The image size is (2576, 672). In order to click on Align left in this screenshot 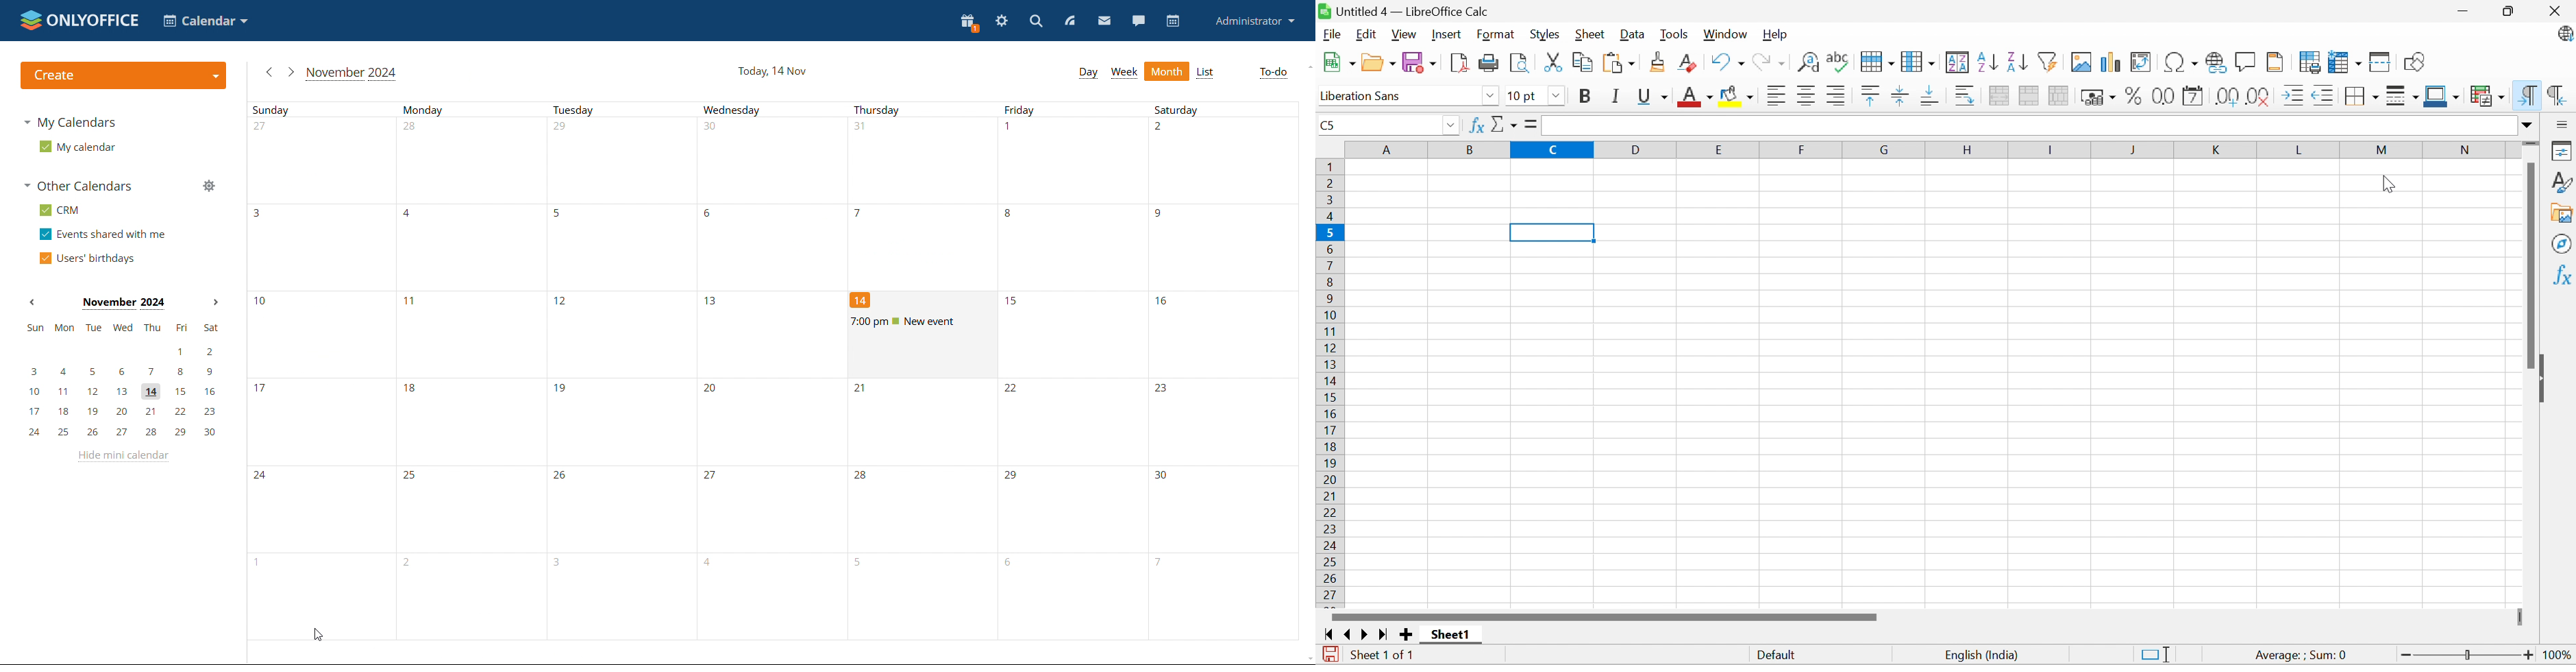, I will do `click(1778, 97)`.